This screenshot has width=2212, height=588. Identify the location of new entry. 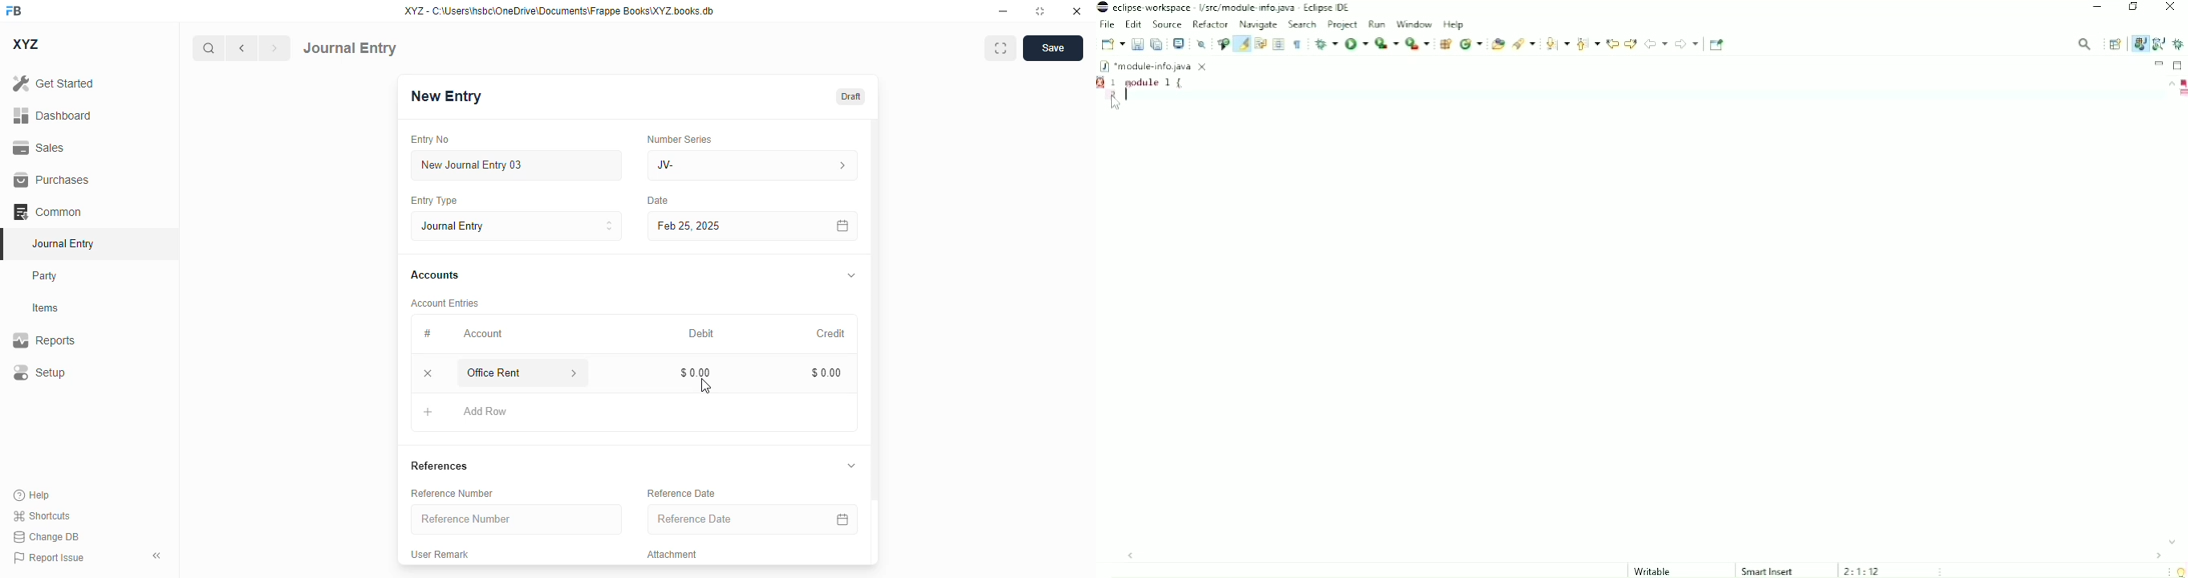
(445, 96).